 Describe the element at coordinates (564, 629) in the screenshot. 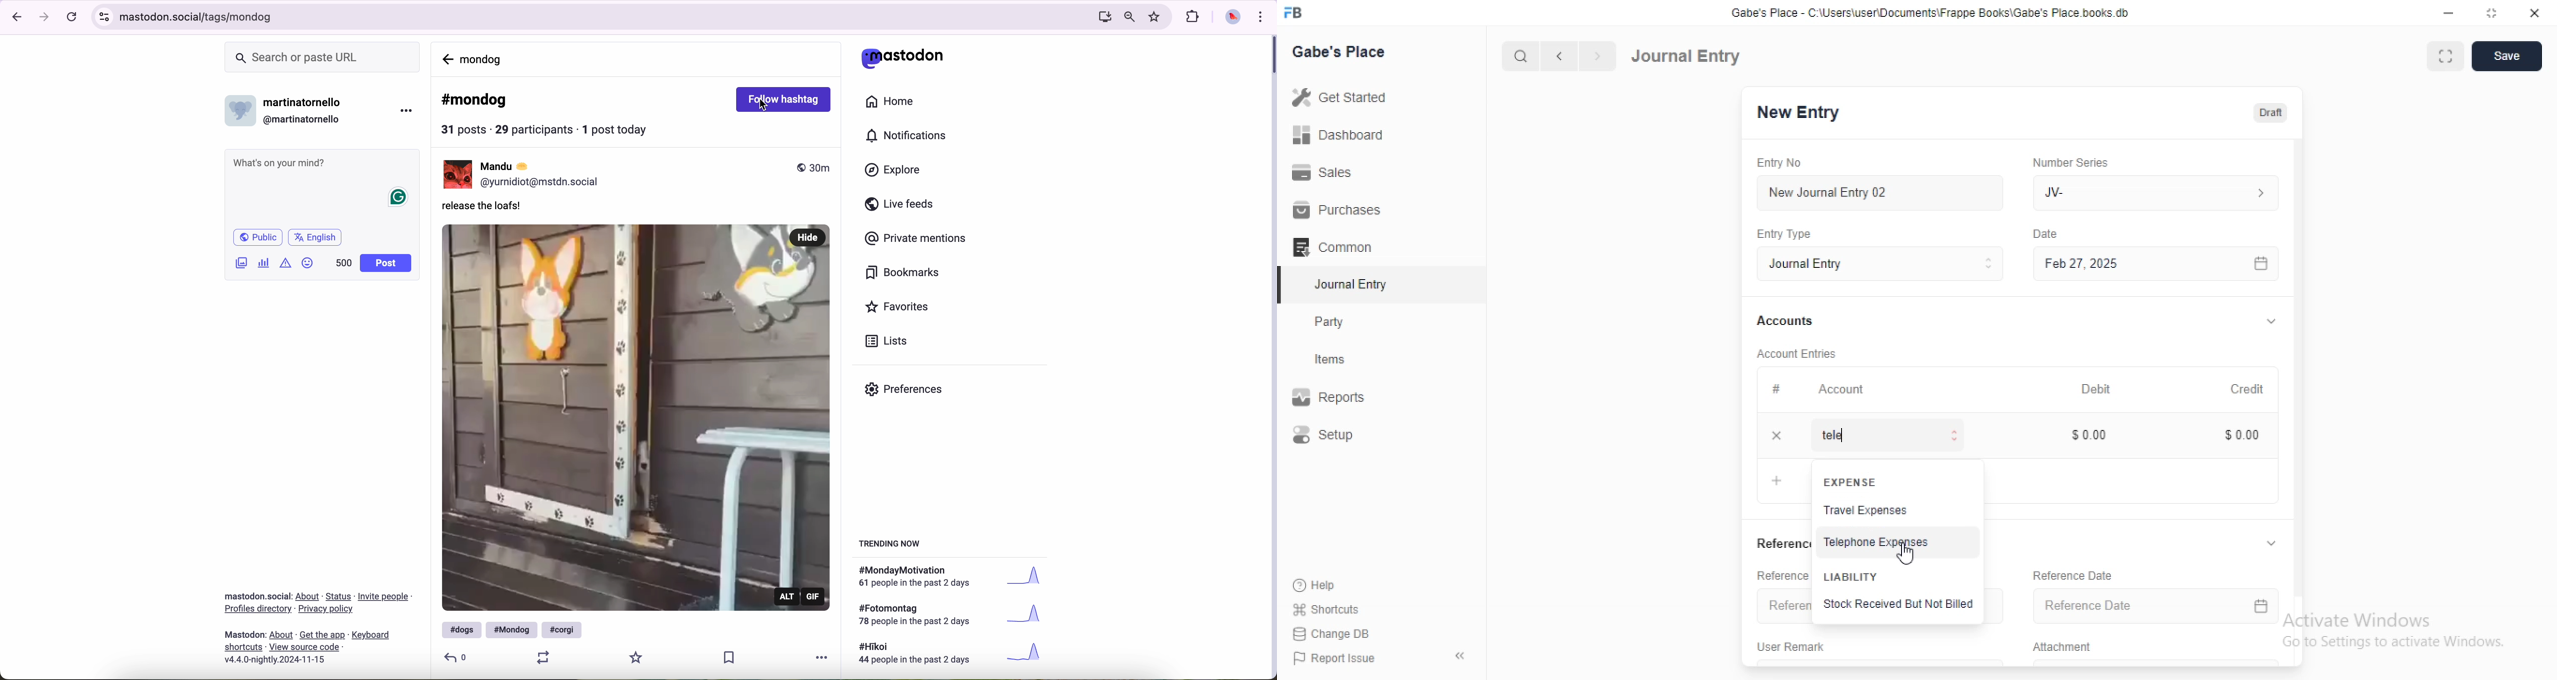

I see `#corgi` at that location.